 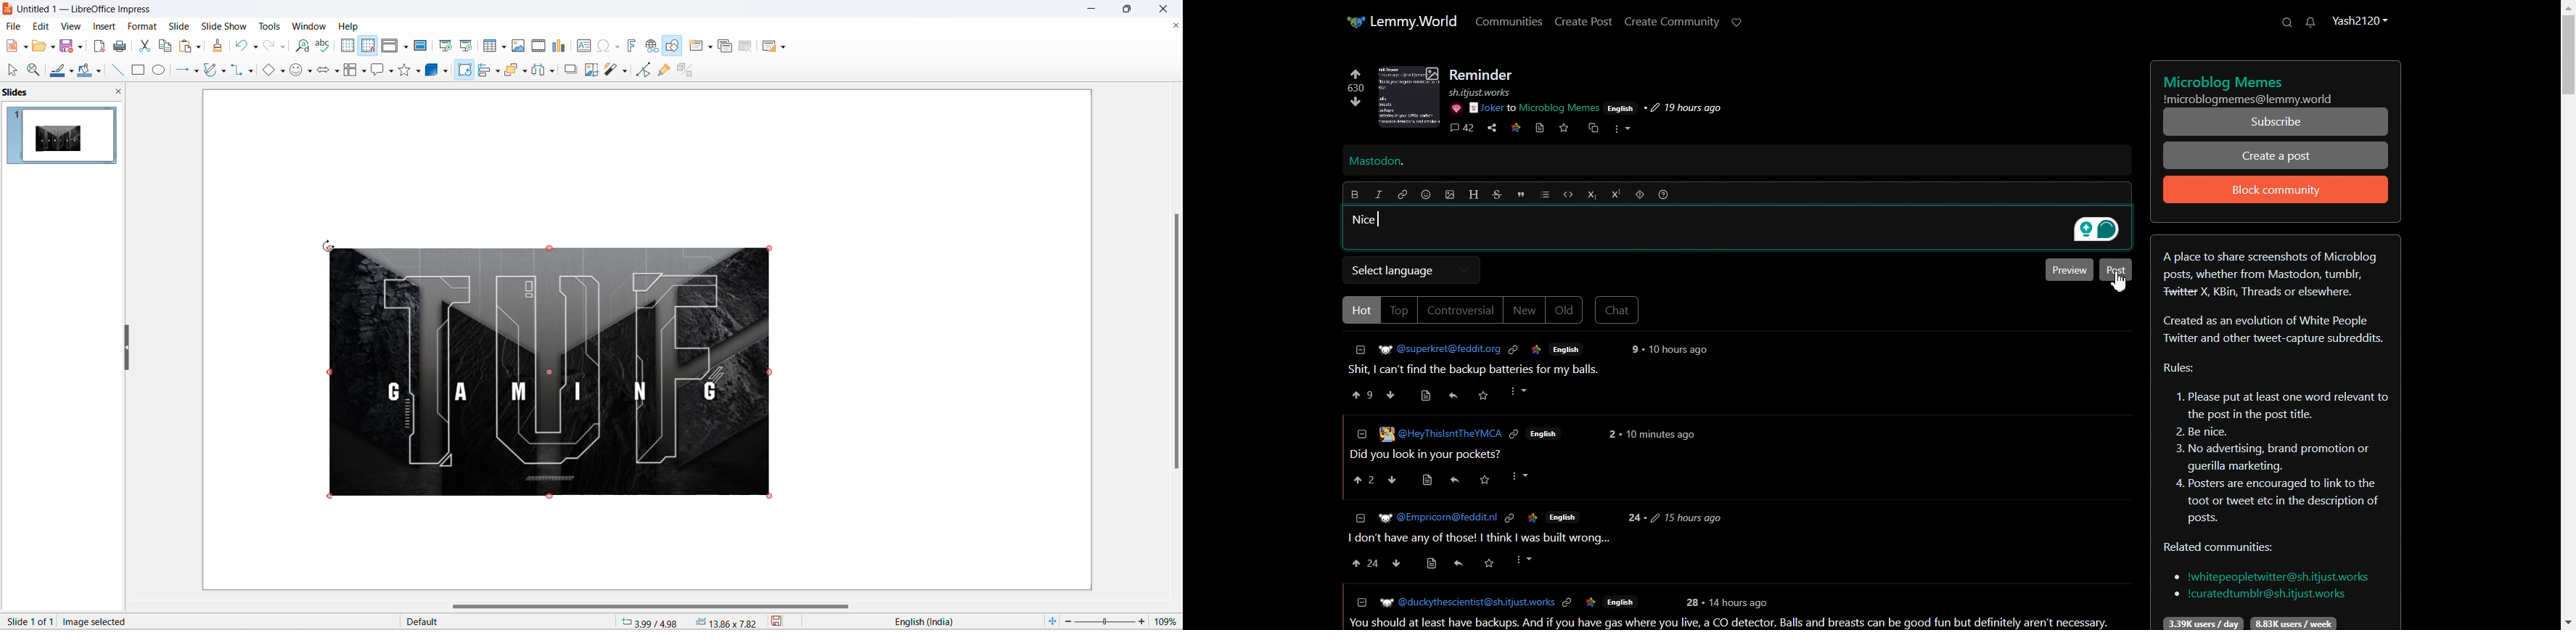 What do you see at coordinates (1361, 602) in the screenshot?
I see `[=]` at bounding box center [1361, 602].